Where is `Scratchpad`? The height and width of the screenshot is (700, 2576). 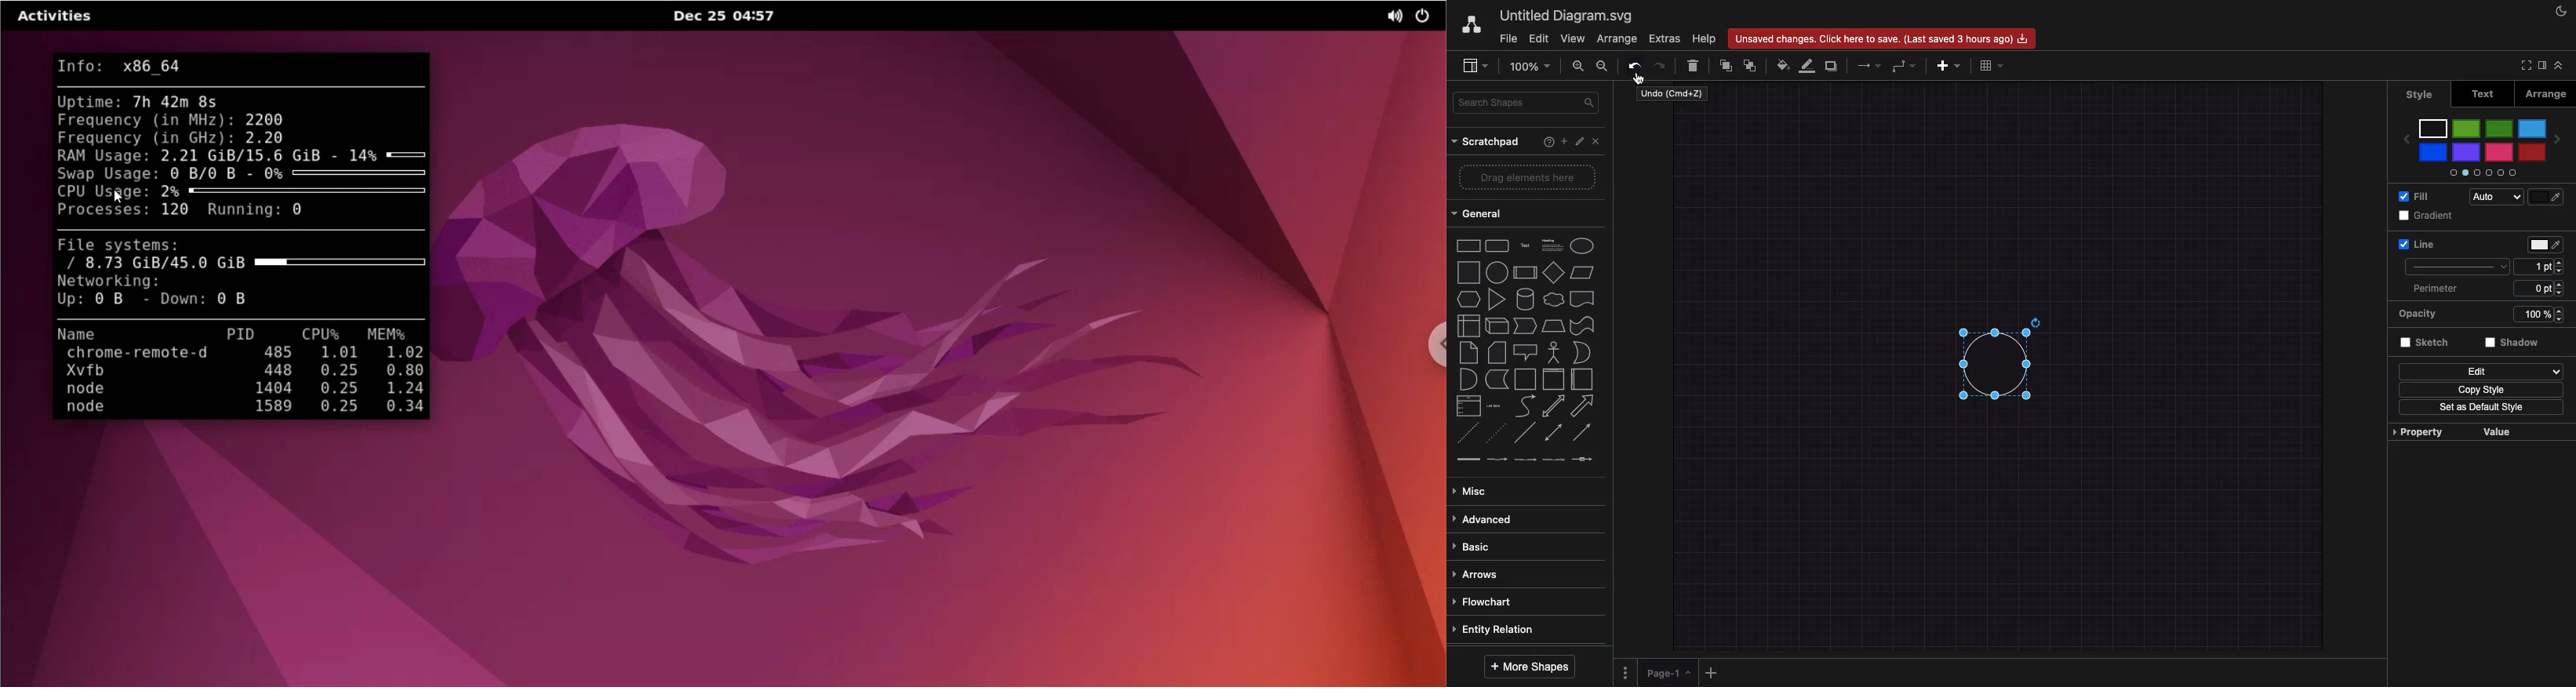
Scratchpad is located at coordinates (1486, 141).